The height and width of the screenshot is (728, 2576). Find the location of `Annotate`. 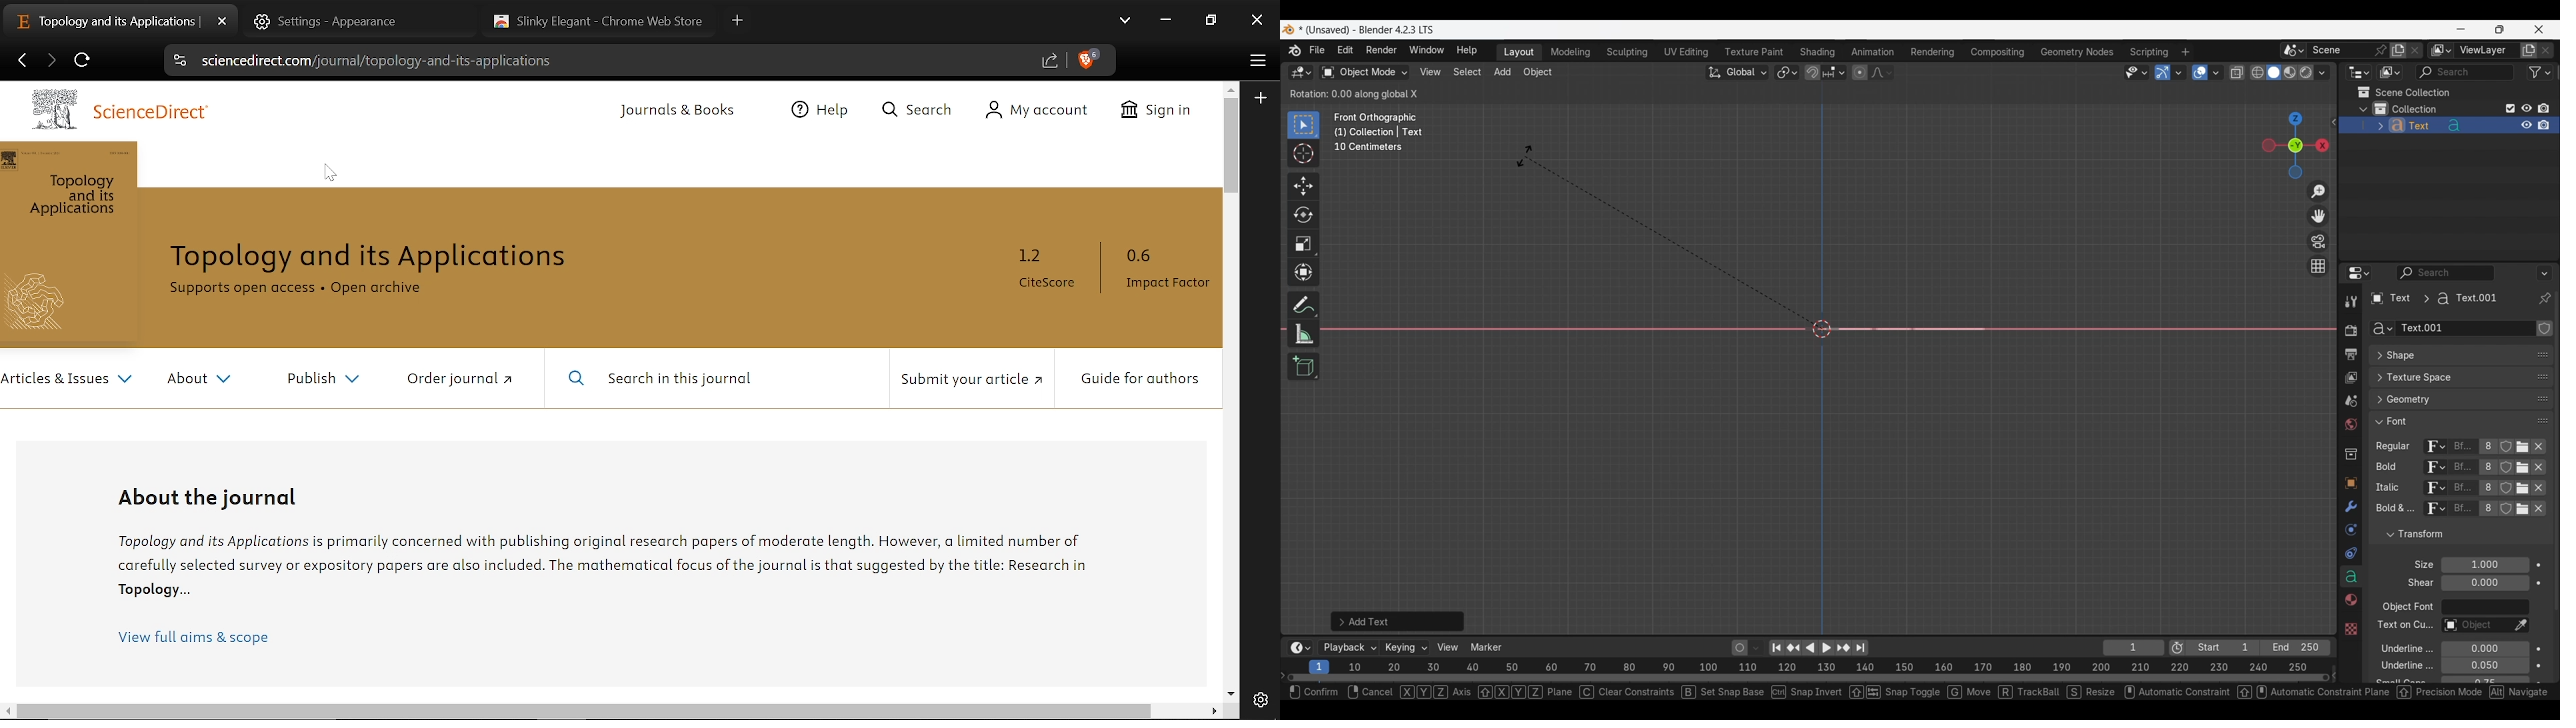

Annotate is located at coordinates (1303, 305).